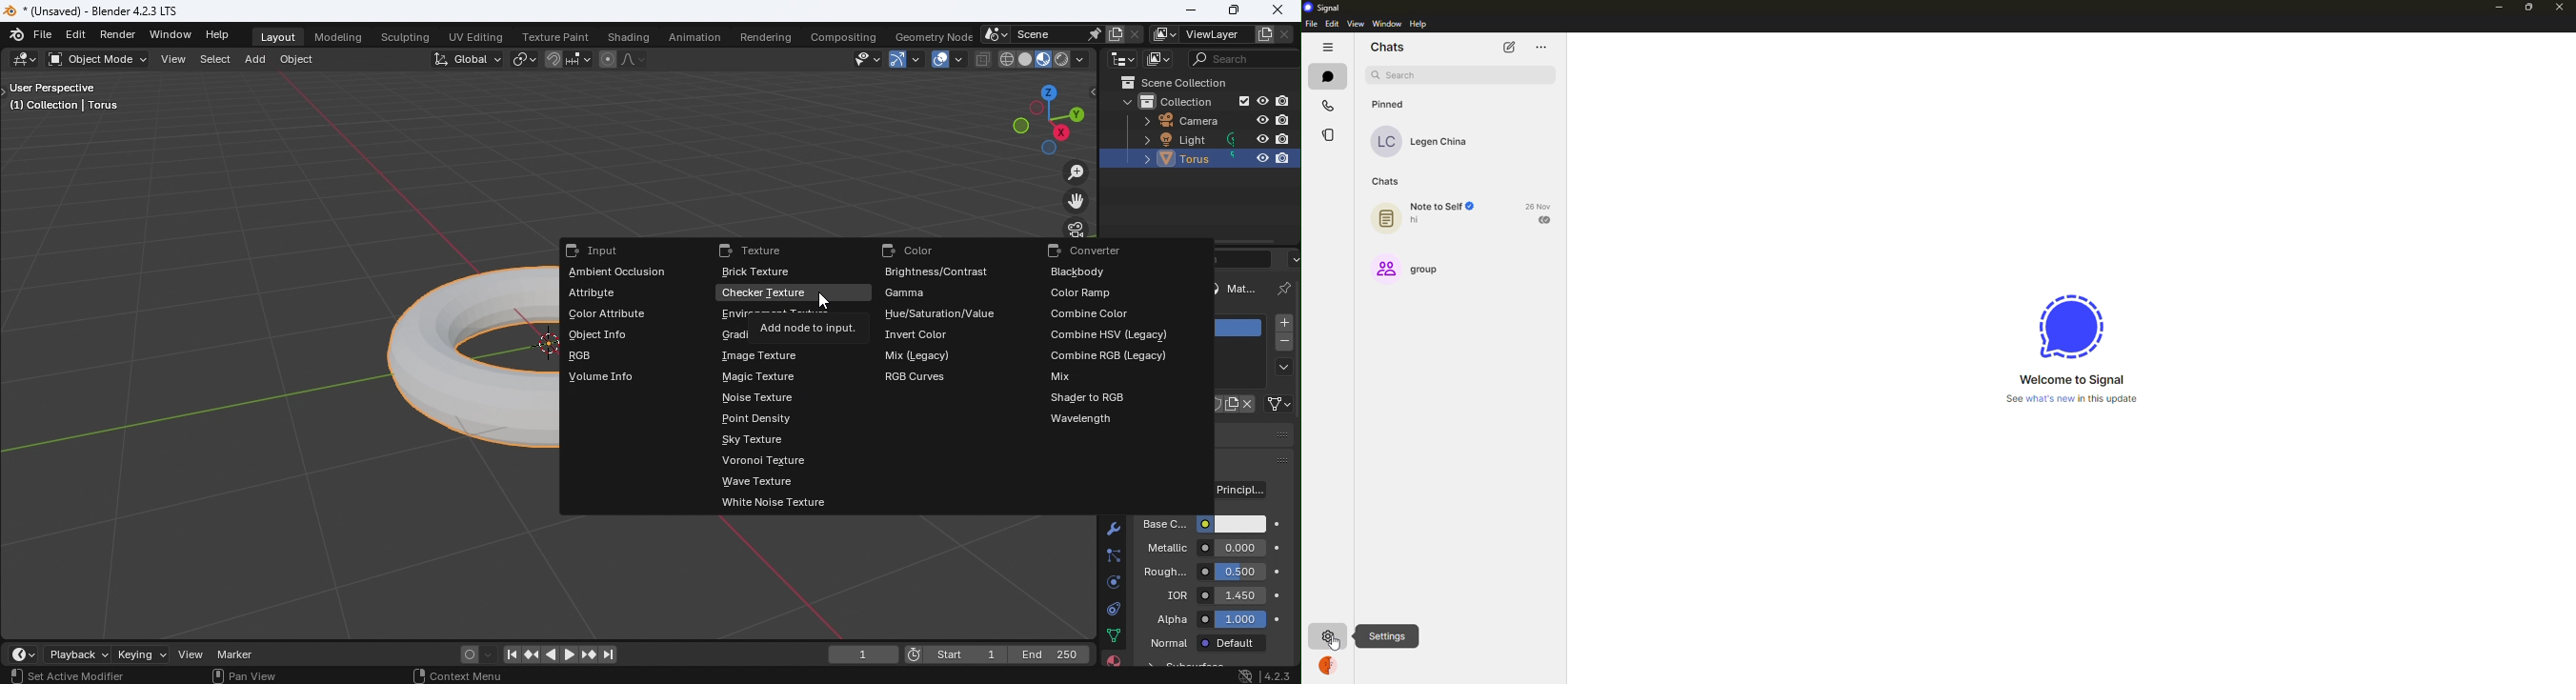  Describe the element at coordinates (222, 35) in the screenshot. I see `Help` at that location.